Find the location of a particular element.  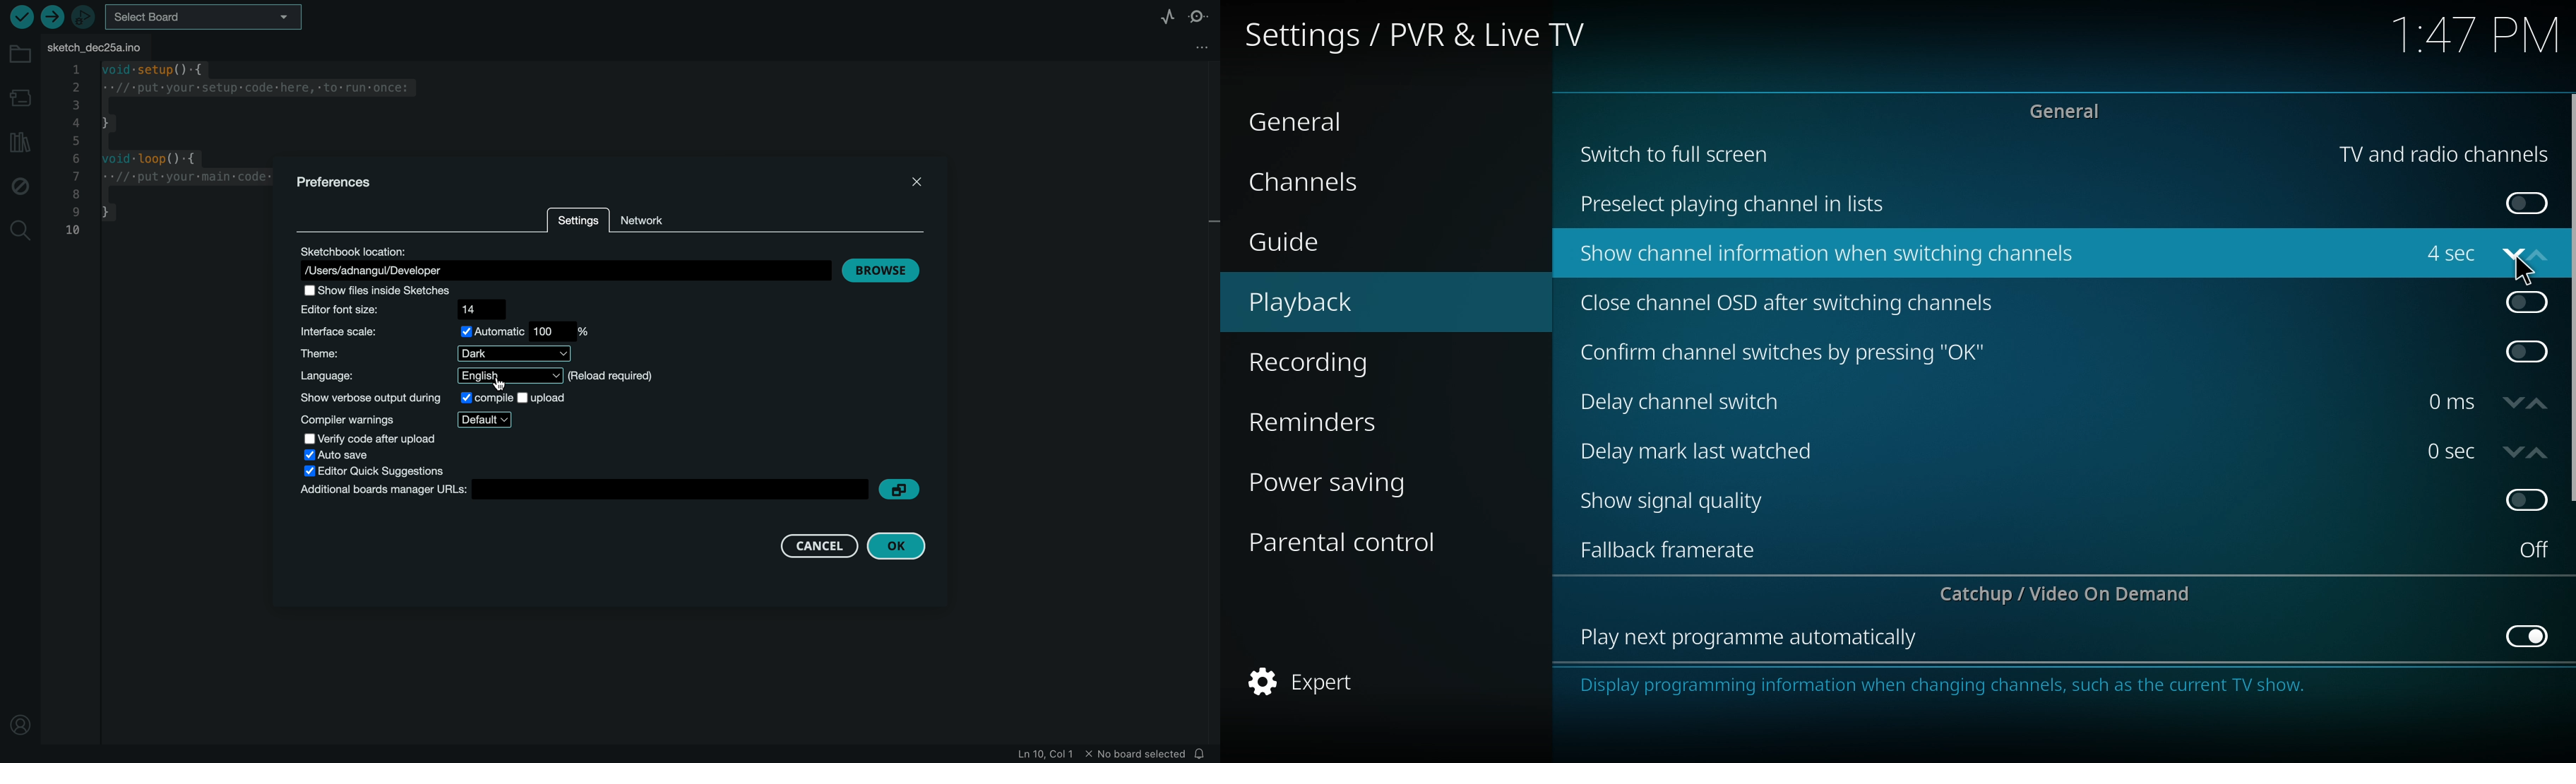

editor  quick is located at coordinates (378, 471).